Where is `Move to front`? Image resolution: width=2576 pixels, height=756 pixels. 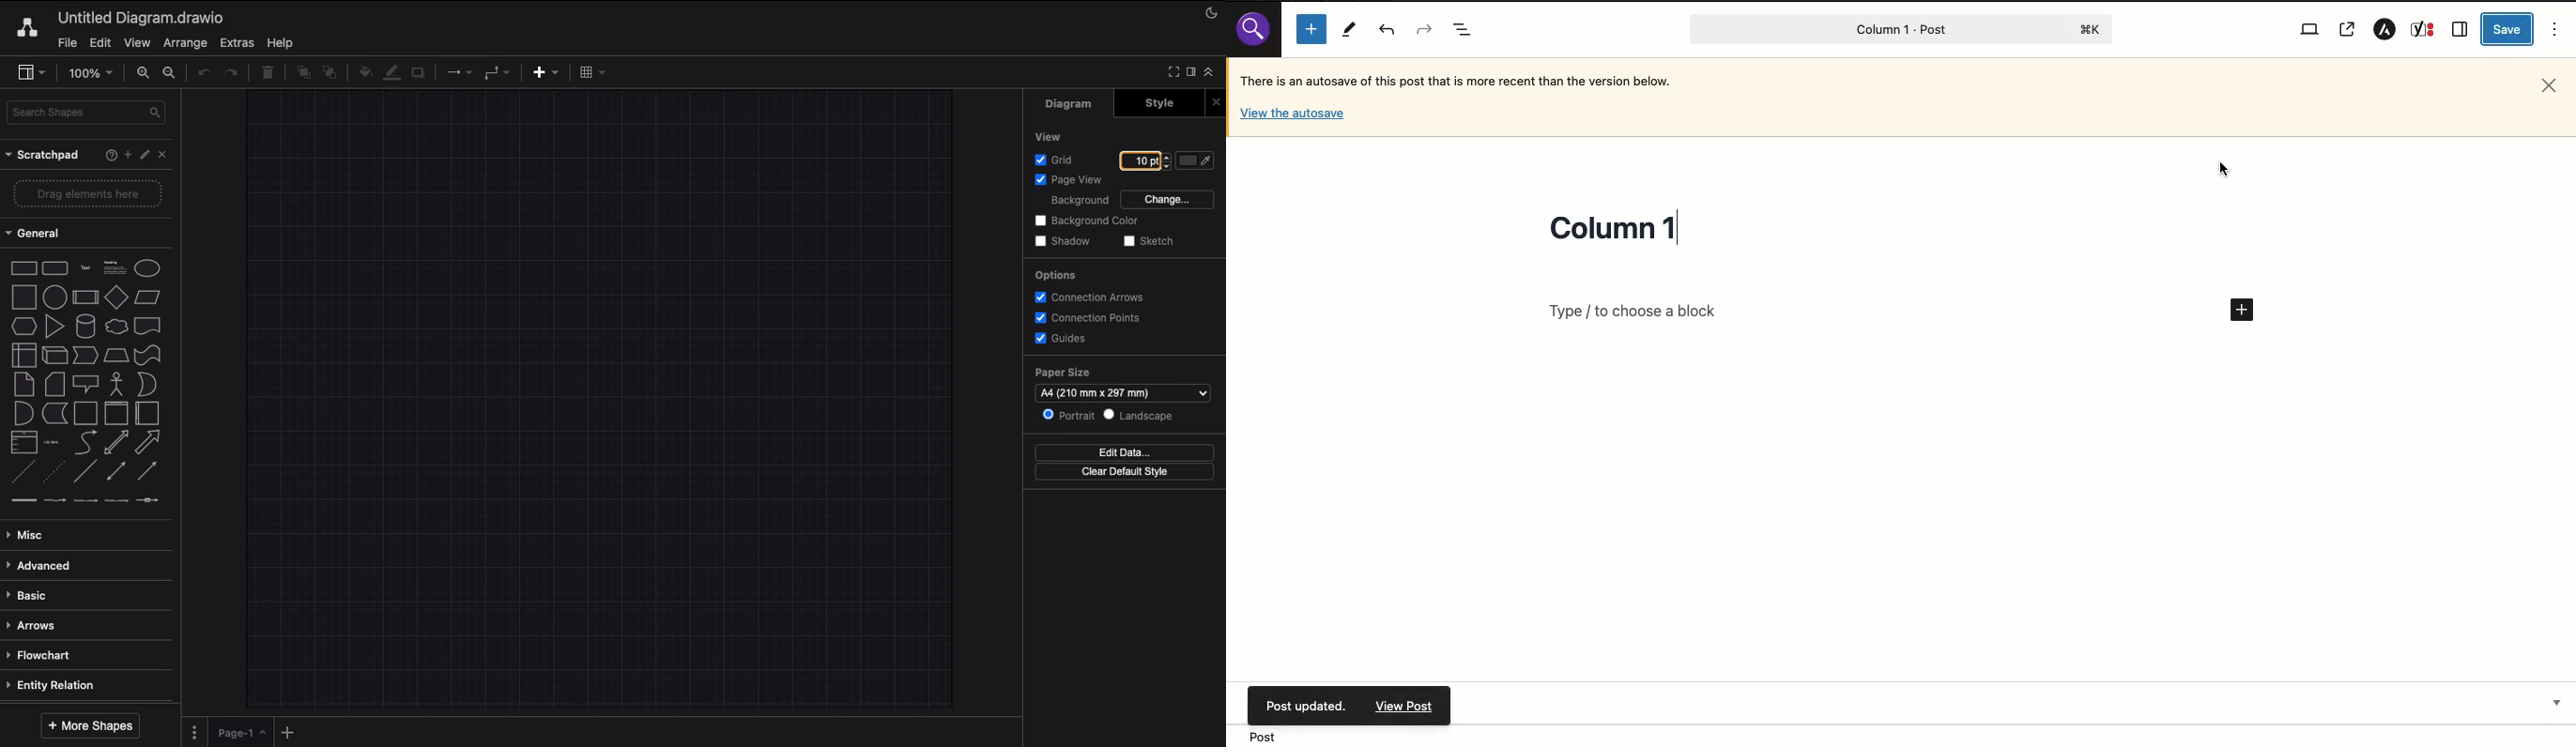
Move to front is located at coordinates (300, 75).